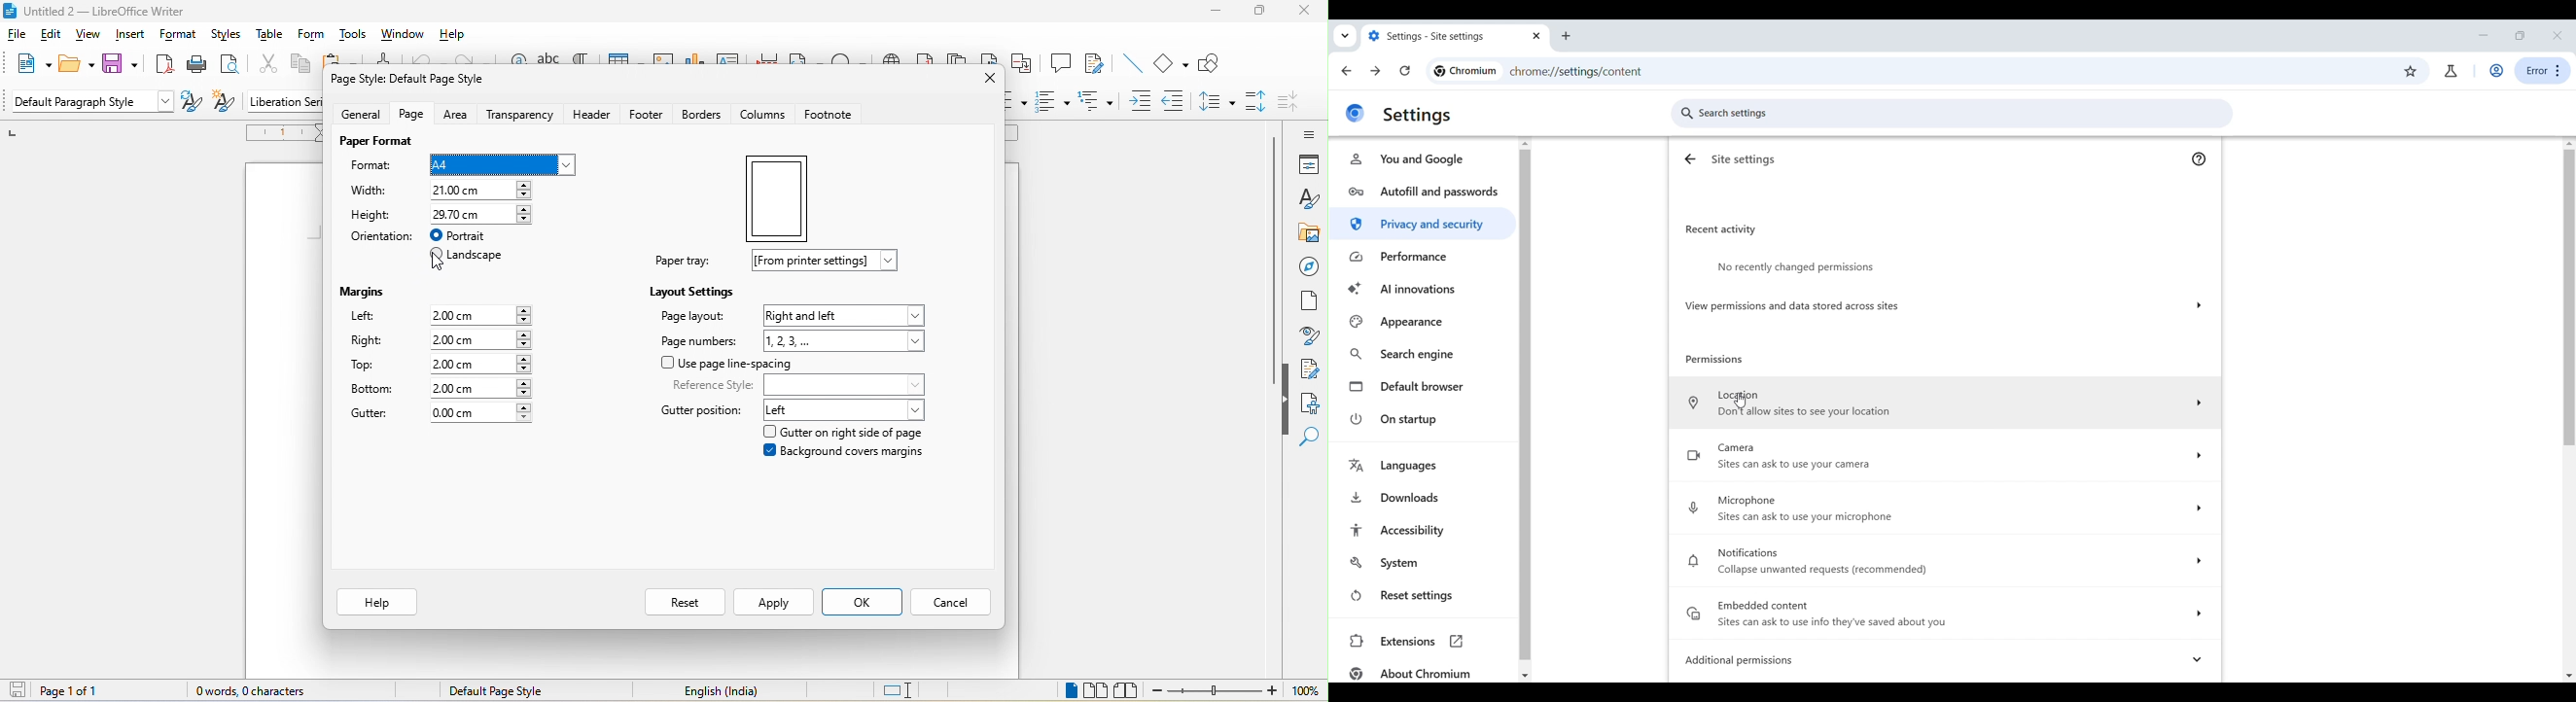 This screenshot has width=2576, height=728. Describe the element at coordinates (1945, 613) in the screenshot. I see `Embedded content: sites can ask to use info they've saved about you` at that location.